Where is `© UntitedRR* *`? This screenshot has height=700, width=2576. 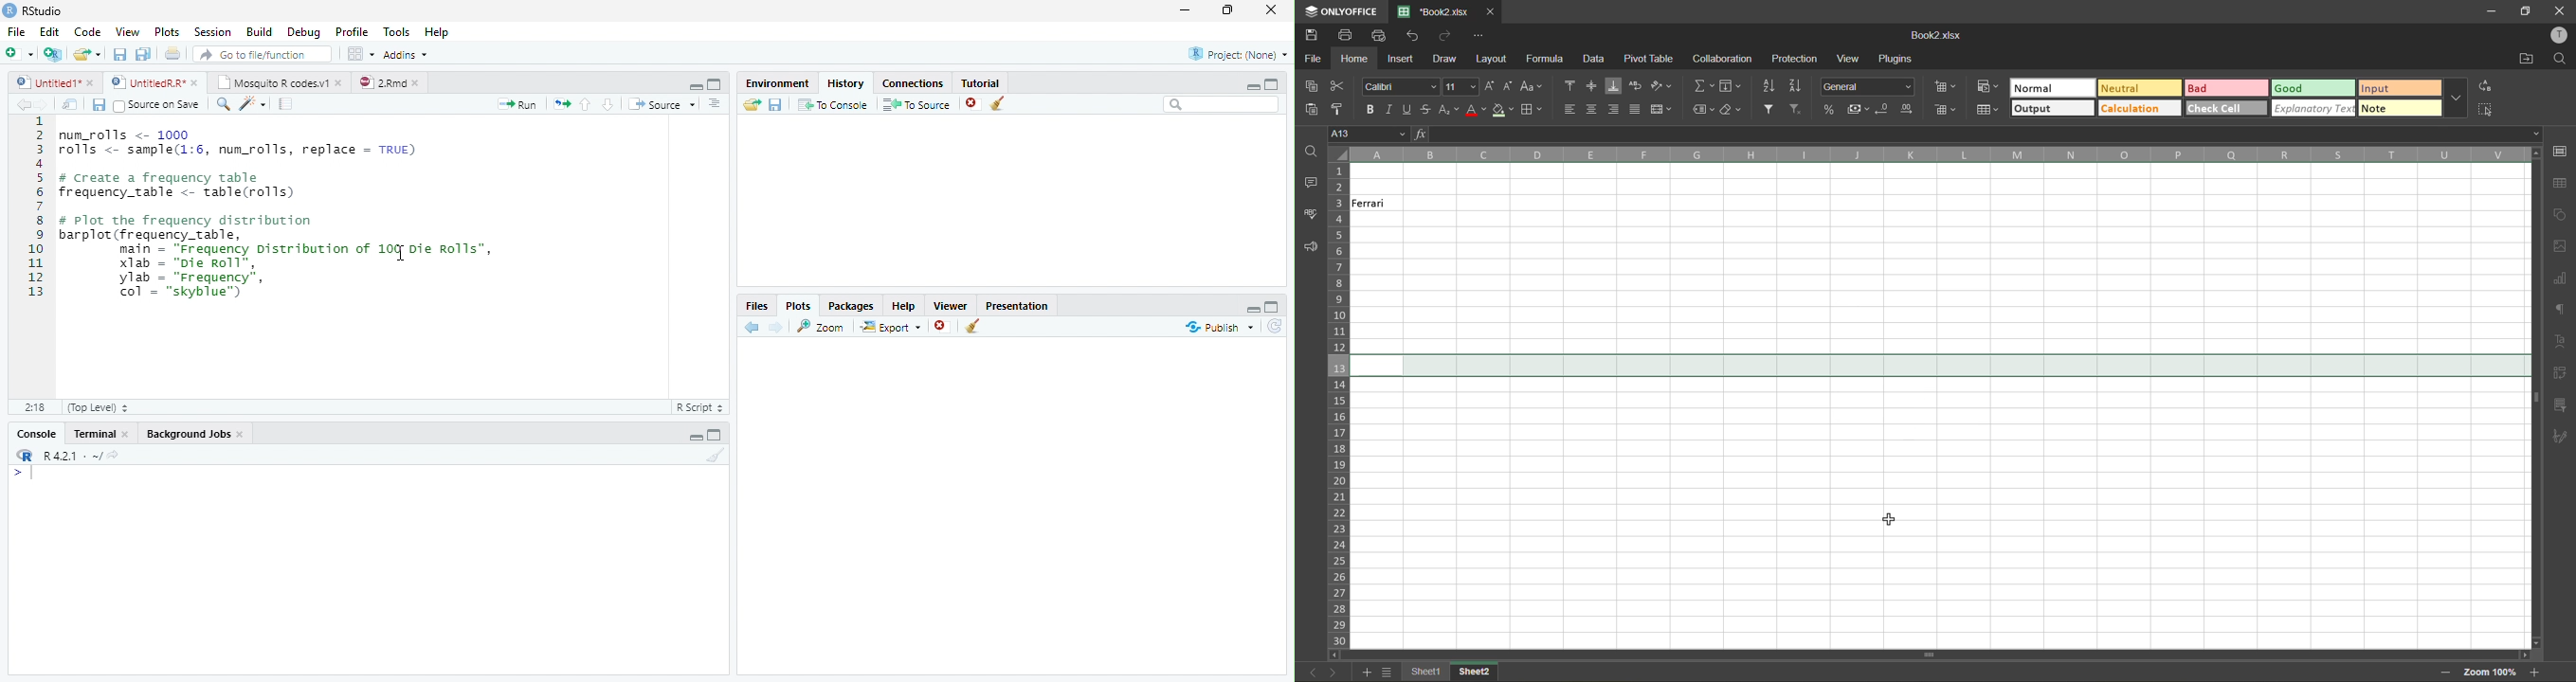 © UntitedRR* * is located at coordinates (156, 82).